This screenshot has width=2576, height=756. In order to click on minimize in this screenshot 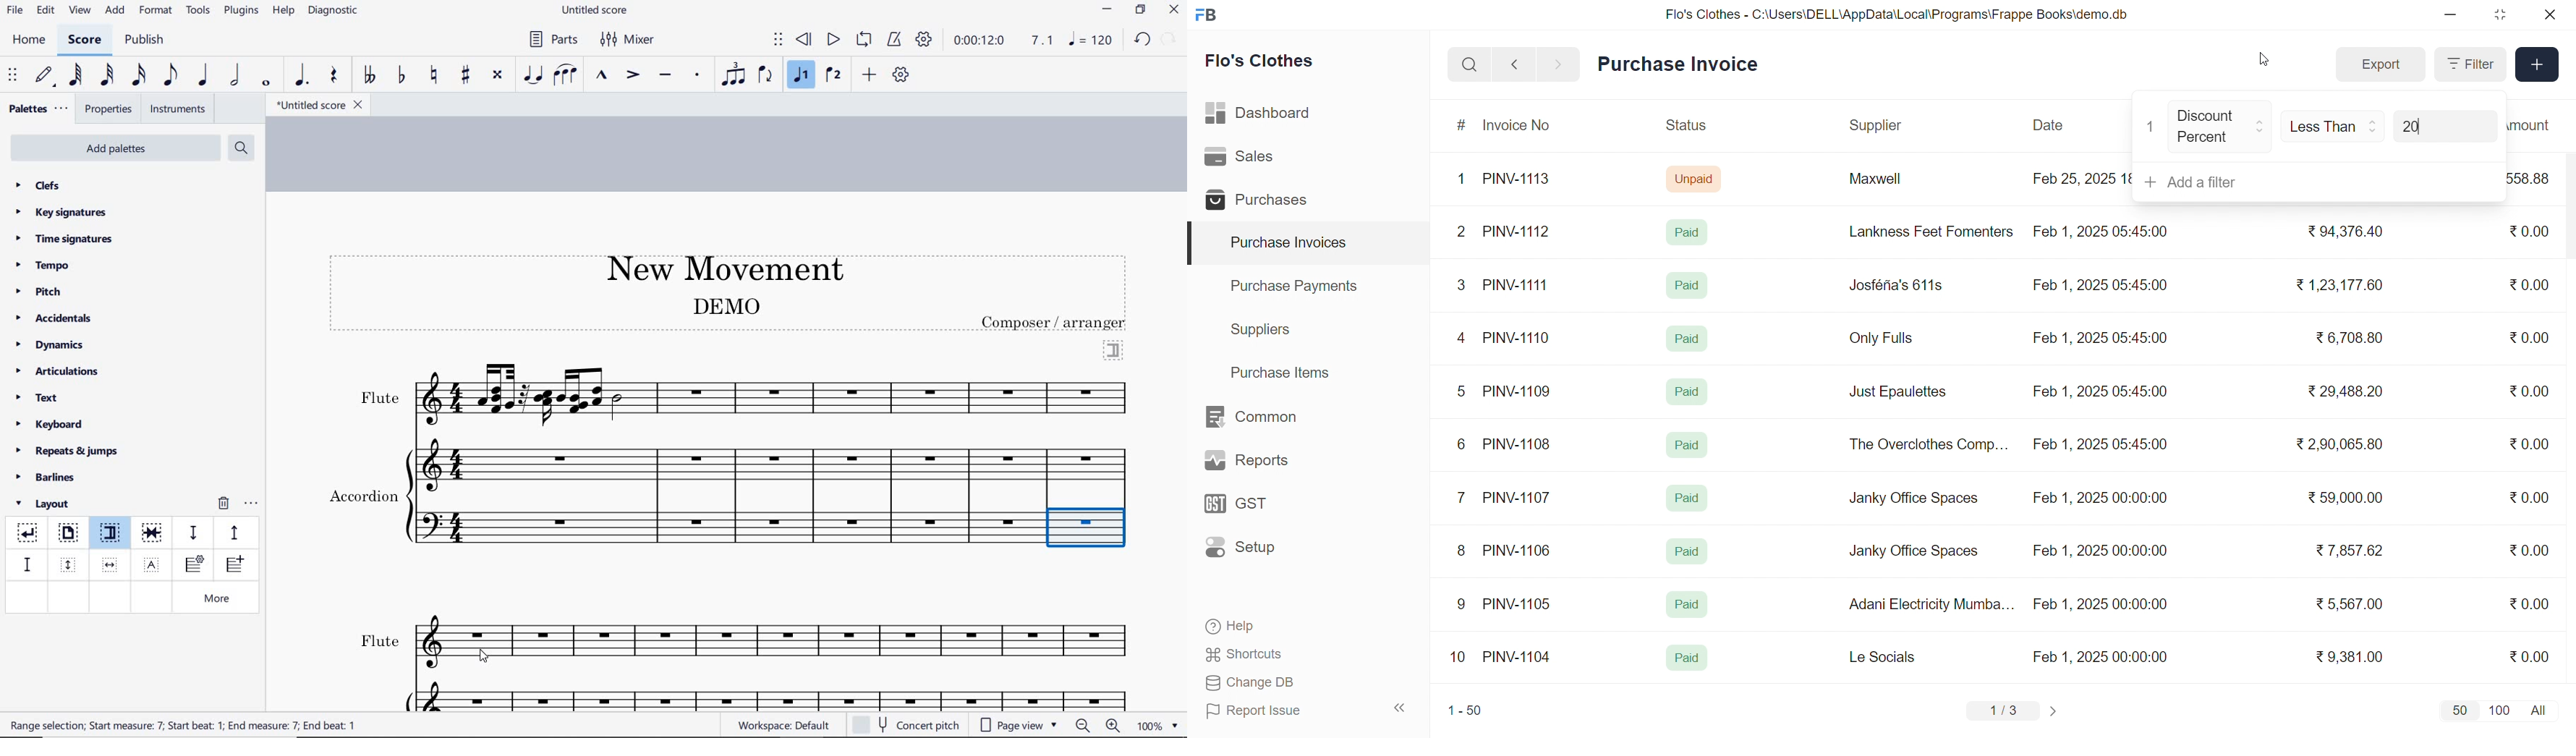, I will do `click(2452, 15)`.